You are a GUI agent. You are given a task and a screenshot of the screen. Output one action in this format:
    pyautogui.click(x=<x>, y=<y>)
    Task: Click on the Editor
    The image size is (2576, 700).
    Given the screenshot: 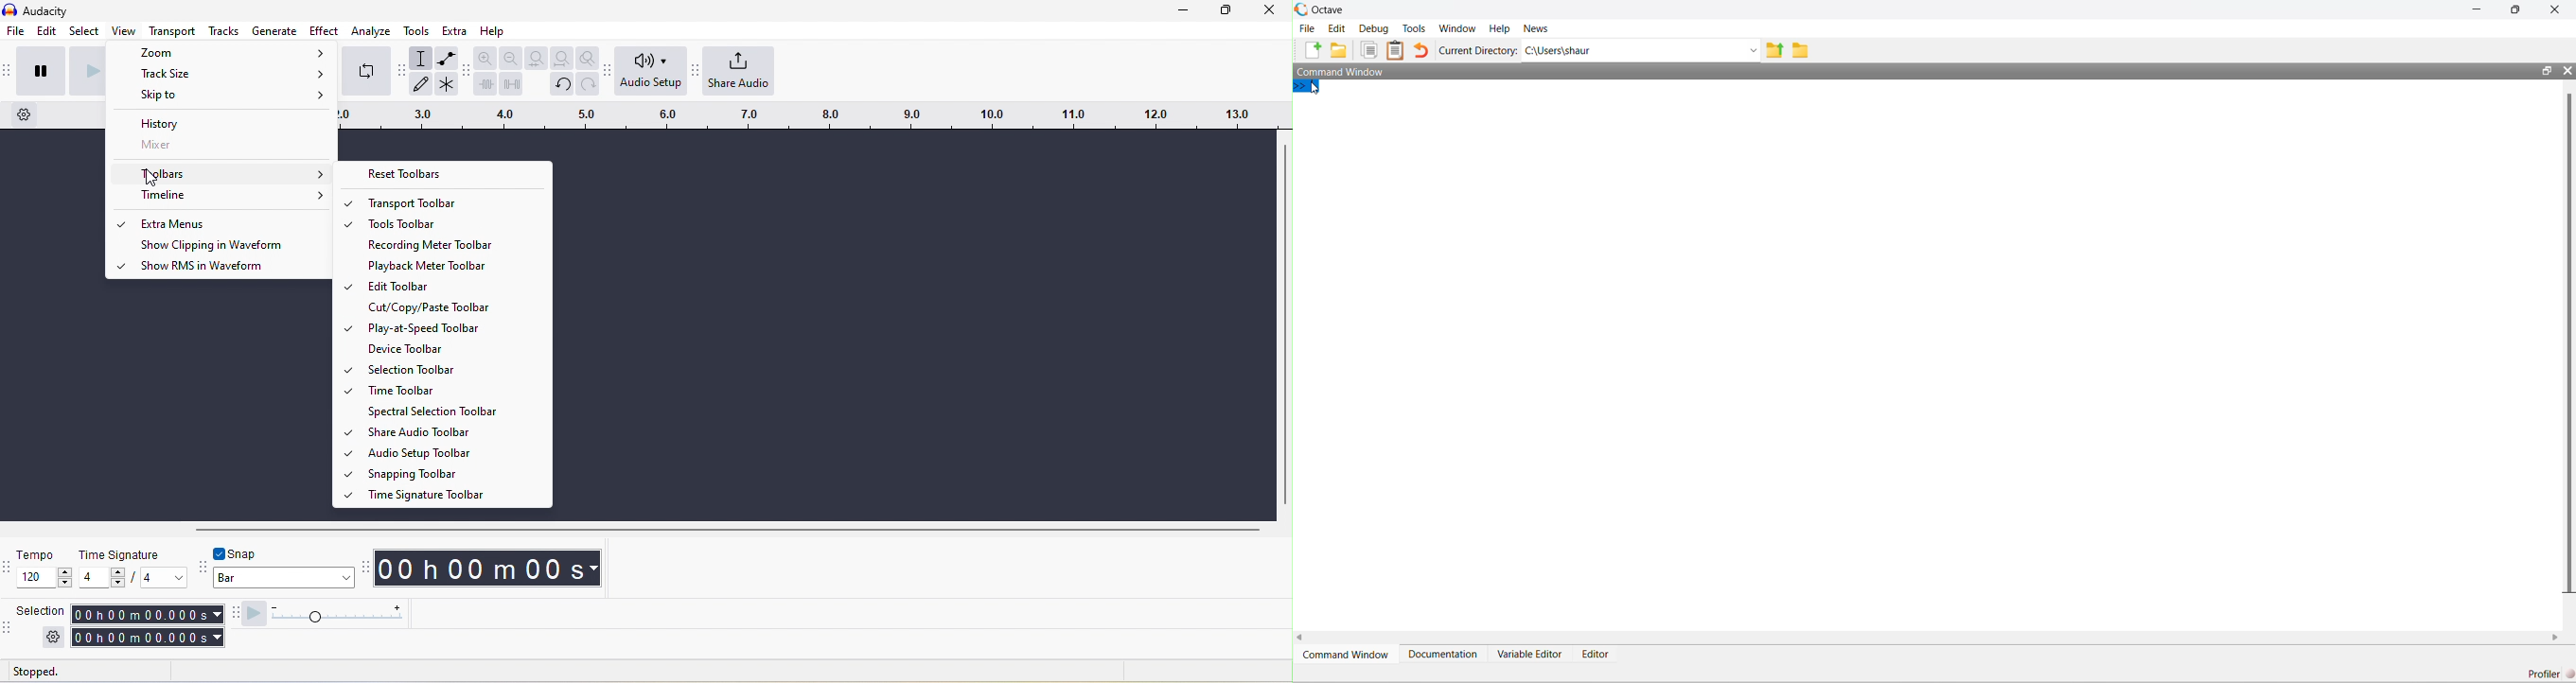 What is the action you would take?
    pyautogui.click(x=1597, y=654)
    